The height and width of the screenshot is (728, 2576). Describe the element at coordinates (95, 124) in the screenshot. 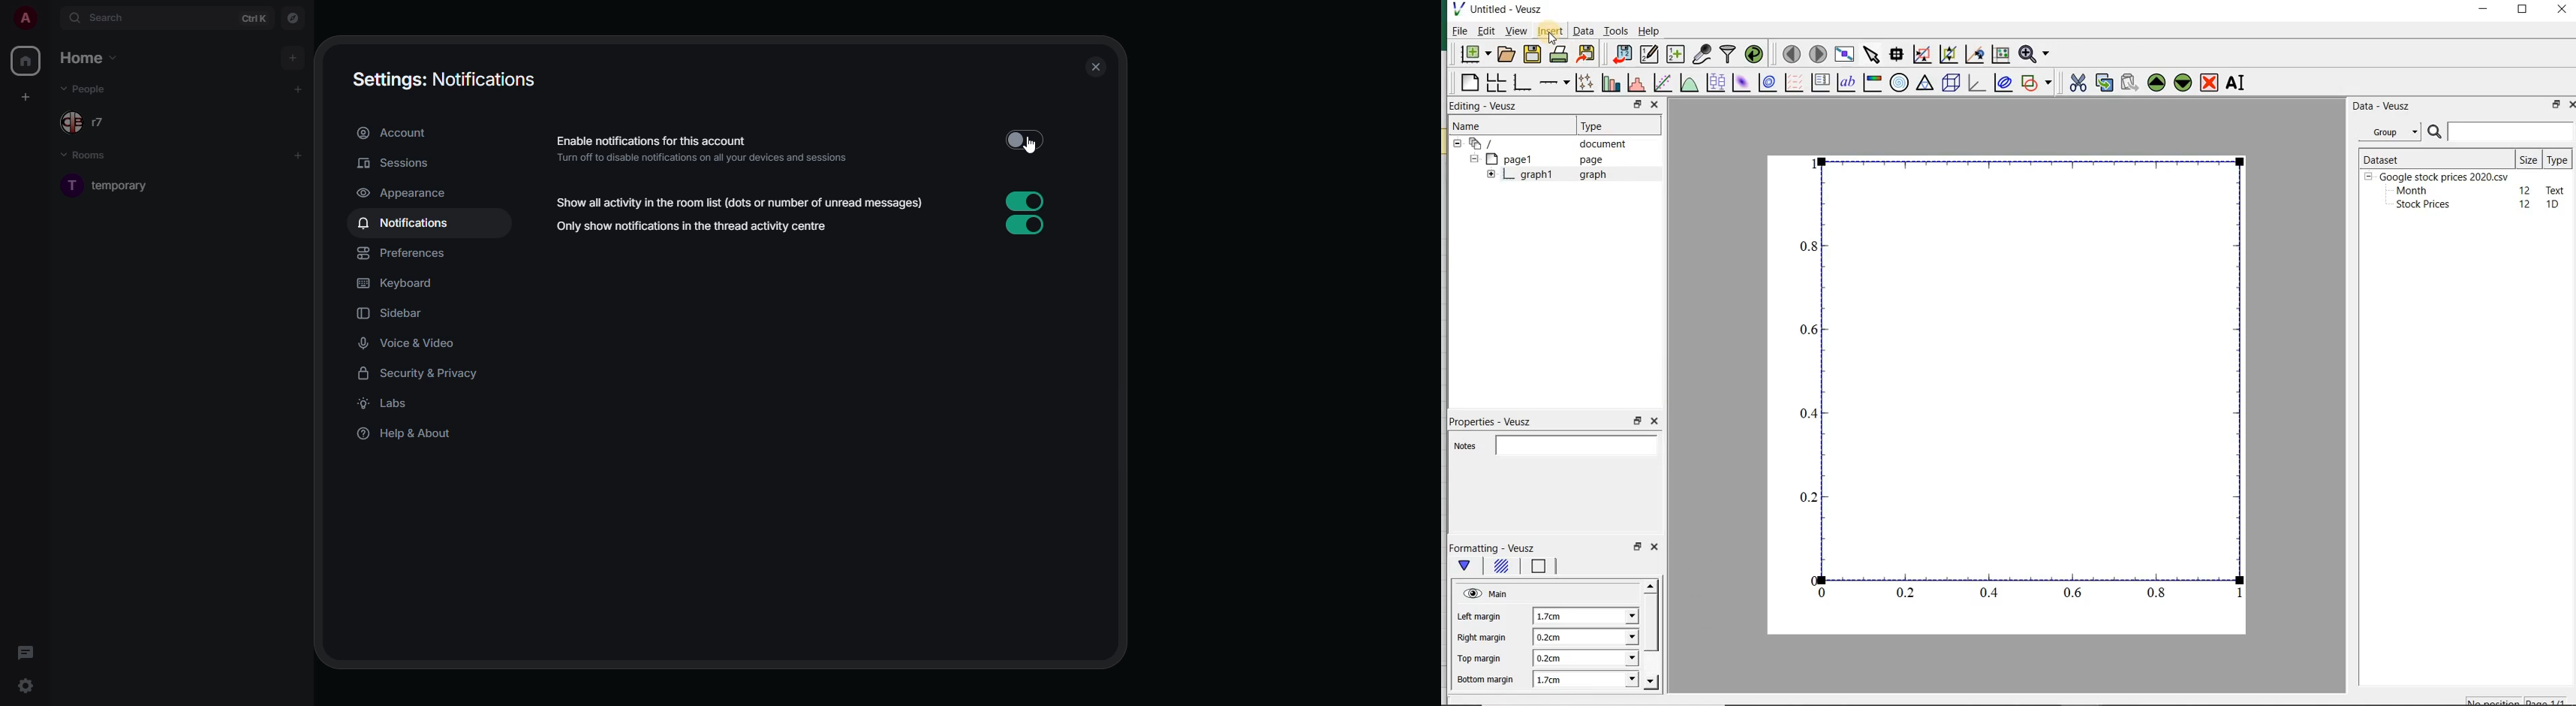

I see `people` at that location.